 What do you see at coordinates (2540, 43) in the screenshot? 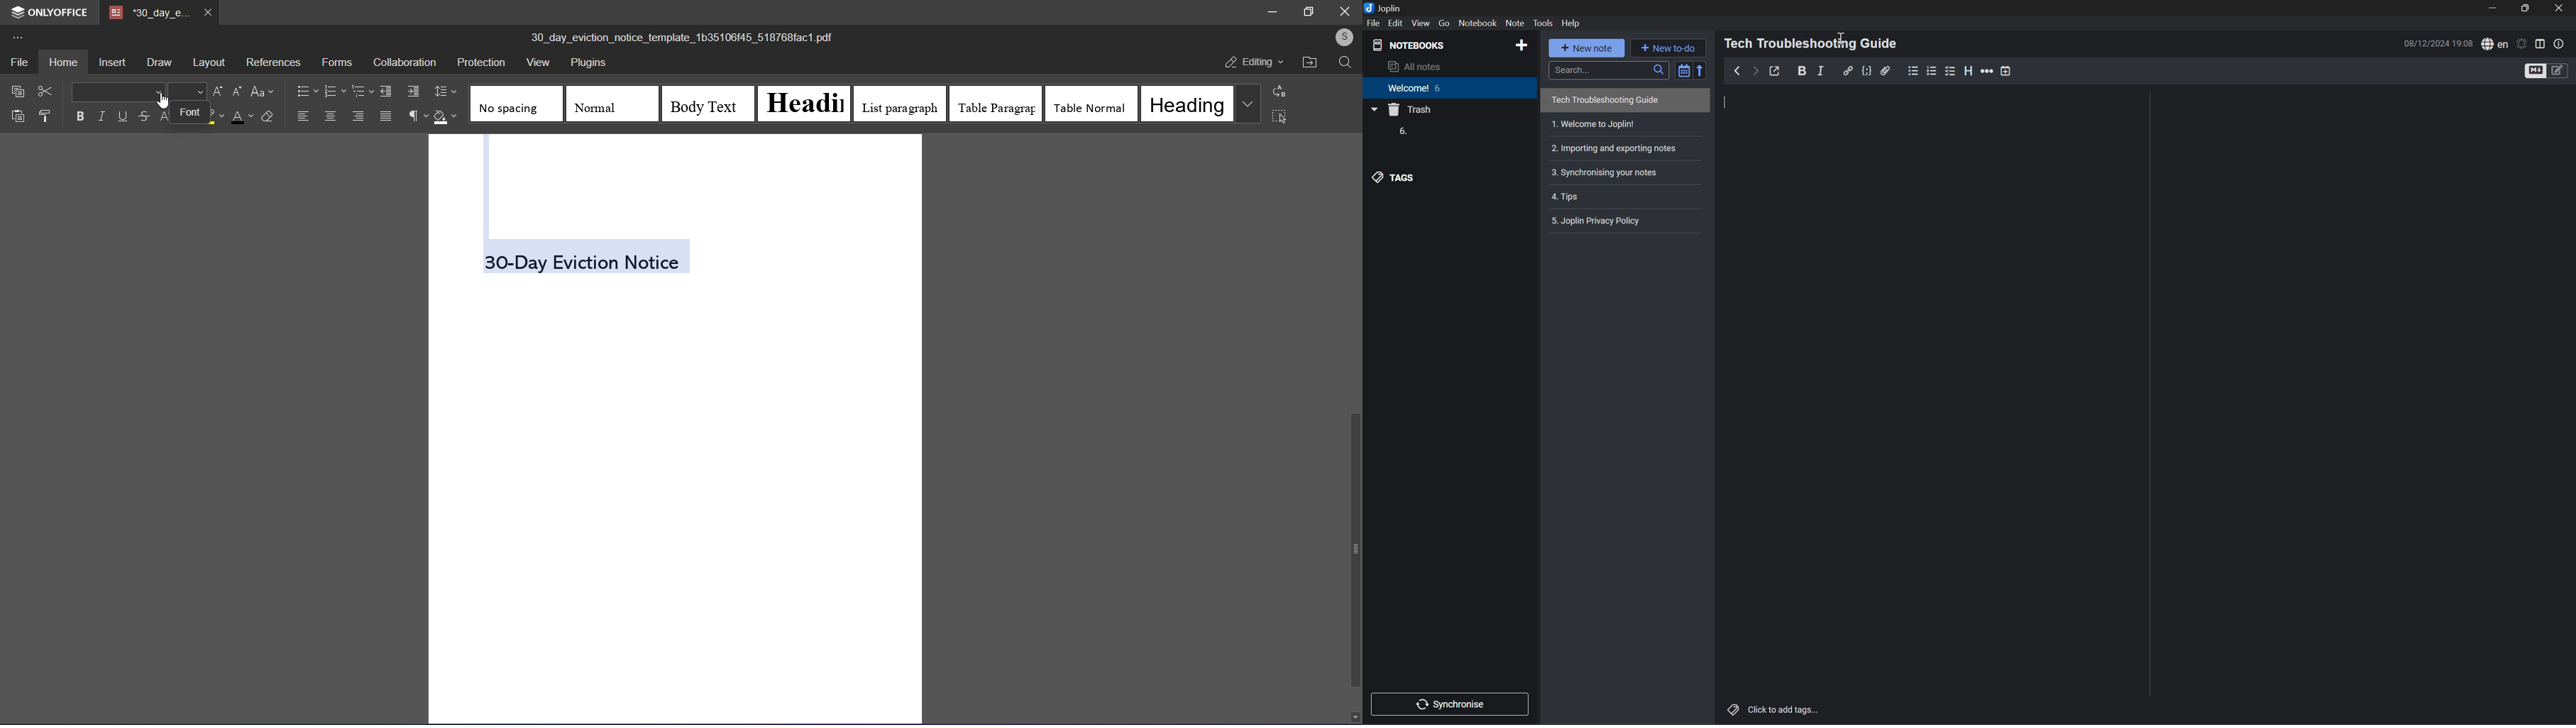
I see `Toggle editor layout` at bounding box center [2540, 43].